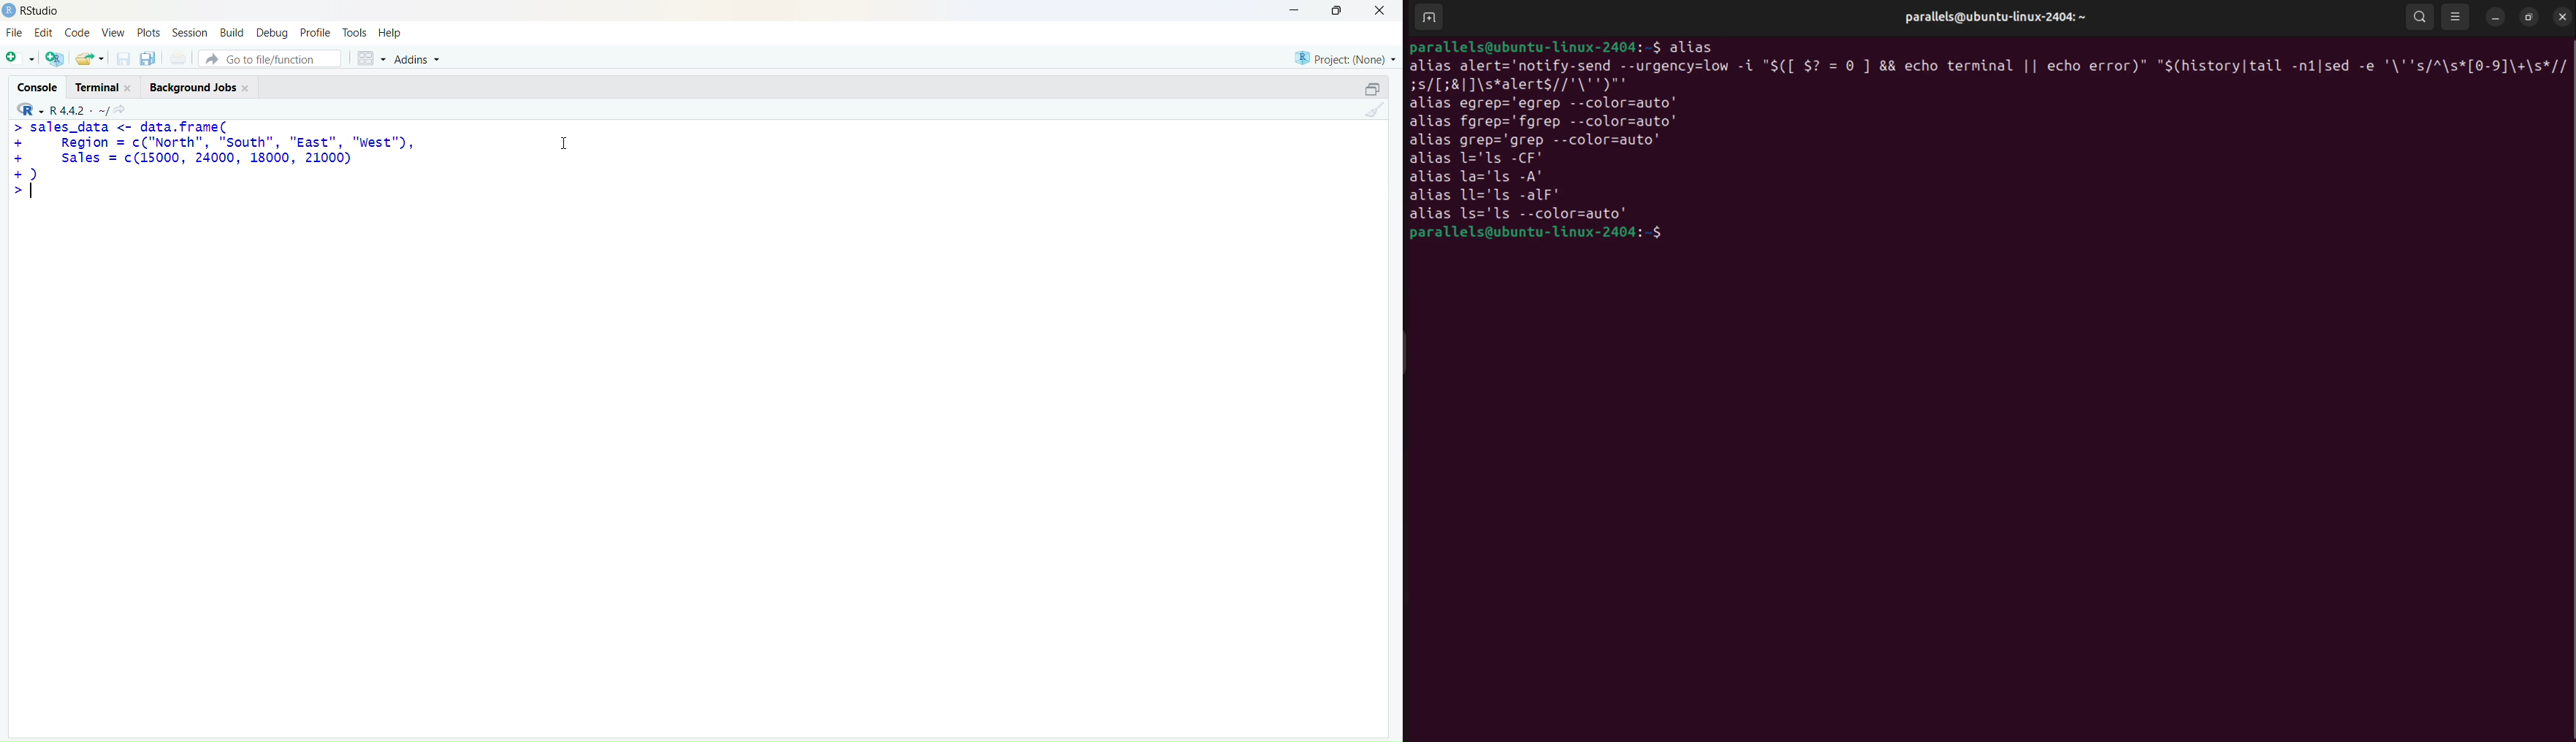 The height and width of the screenshot is (756, 2576). Describe the element at coordinates (37, 9) in the screenshot. I see `) RStudio` at that location.